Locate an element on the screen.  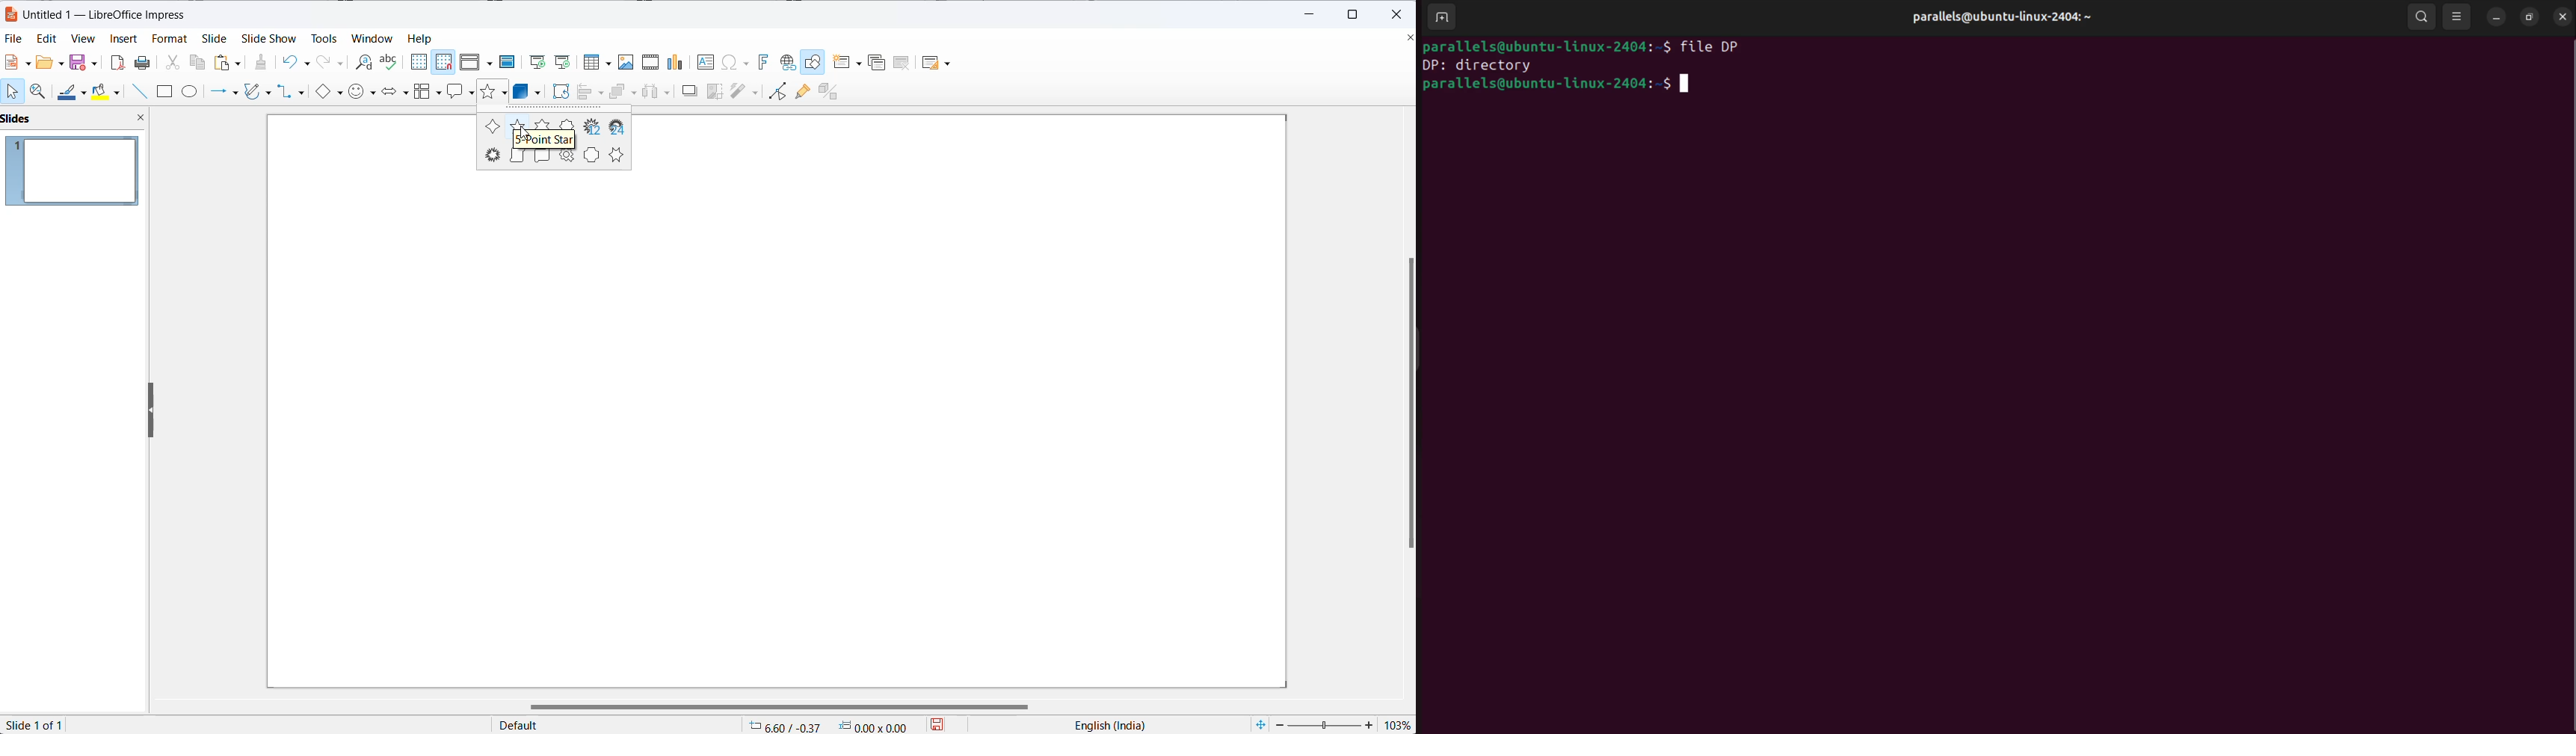
 is located at coordinates (659, 92).